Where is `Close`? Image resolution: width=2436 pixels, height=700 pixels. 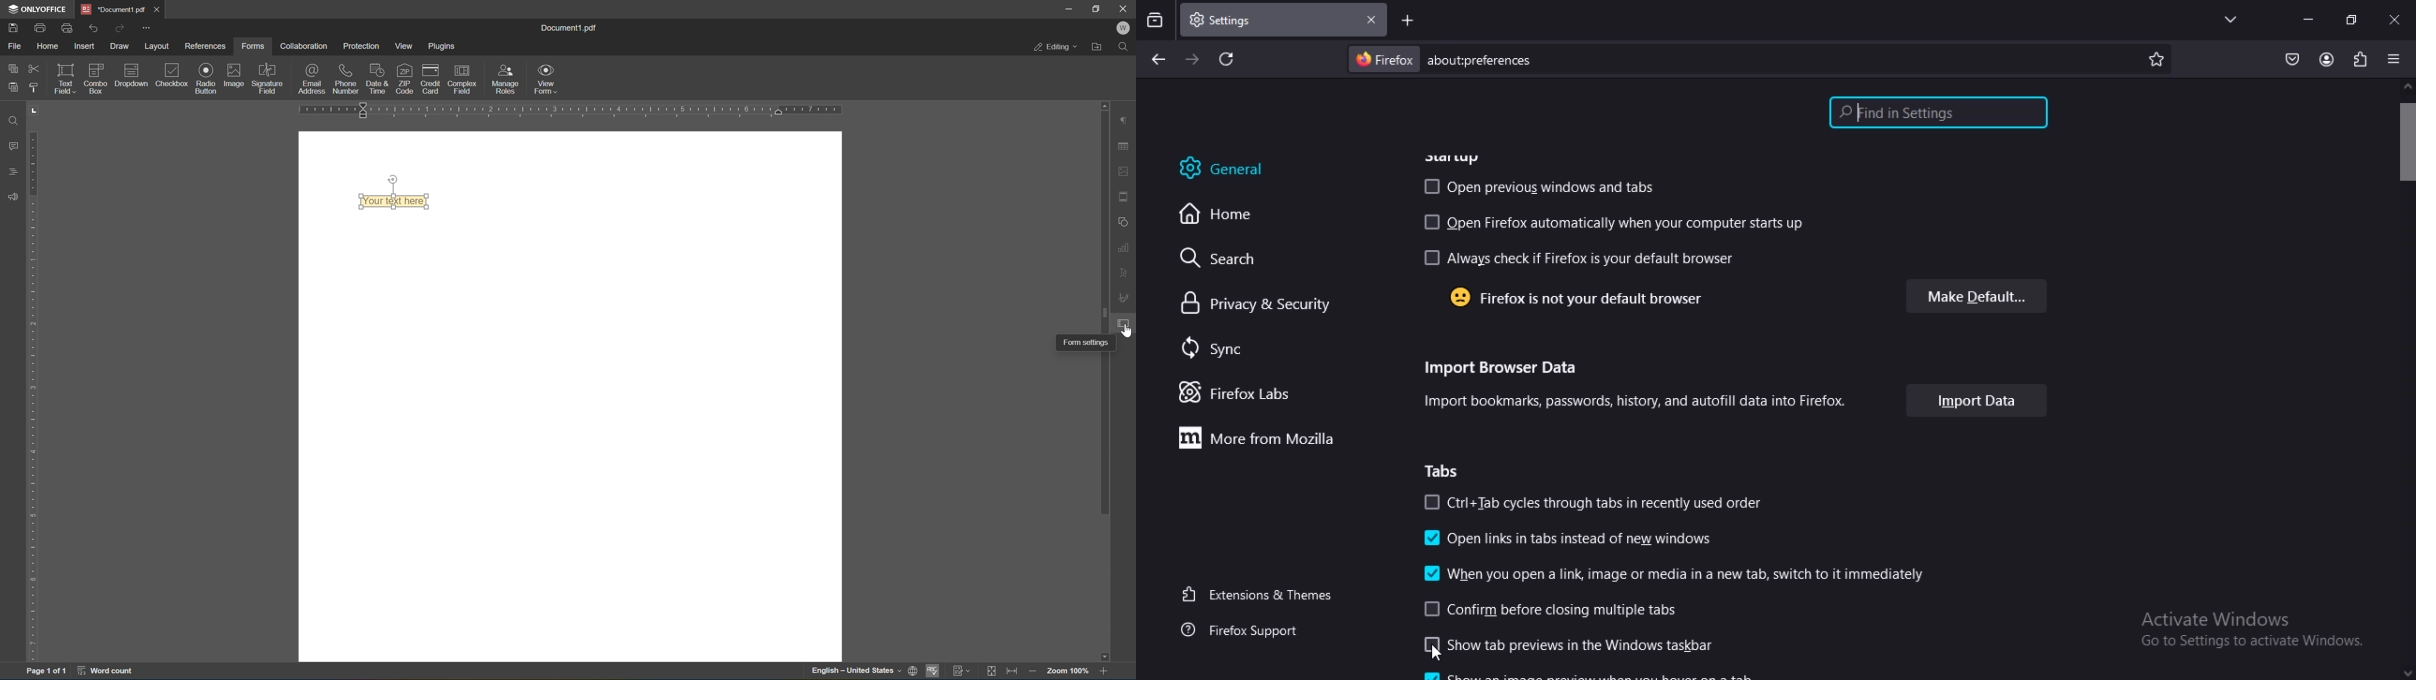 Close is located at coordinates (157, 9).